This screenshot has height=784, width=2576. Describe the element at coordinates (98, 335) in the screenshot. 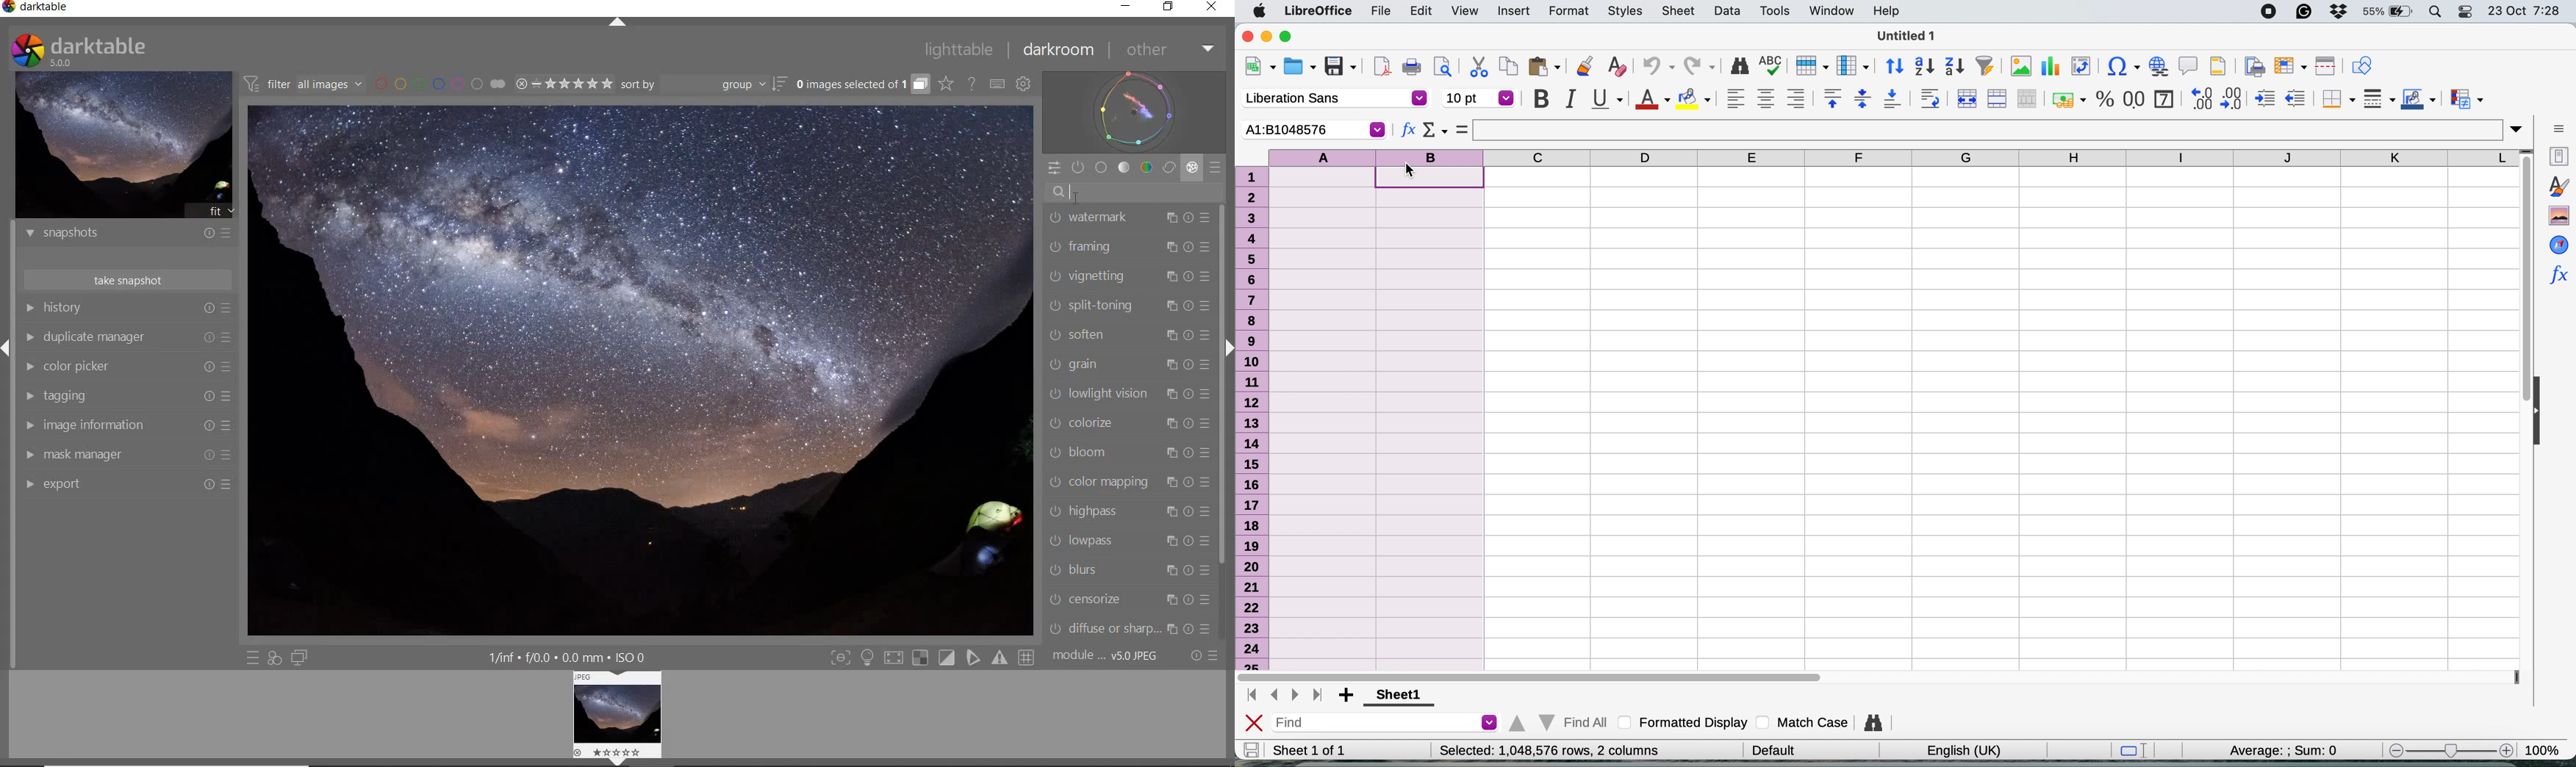

I see `Duplicate manager` at that location.